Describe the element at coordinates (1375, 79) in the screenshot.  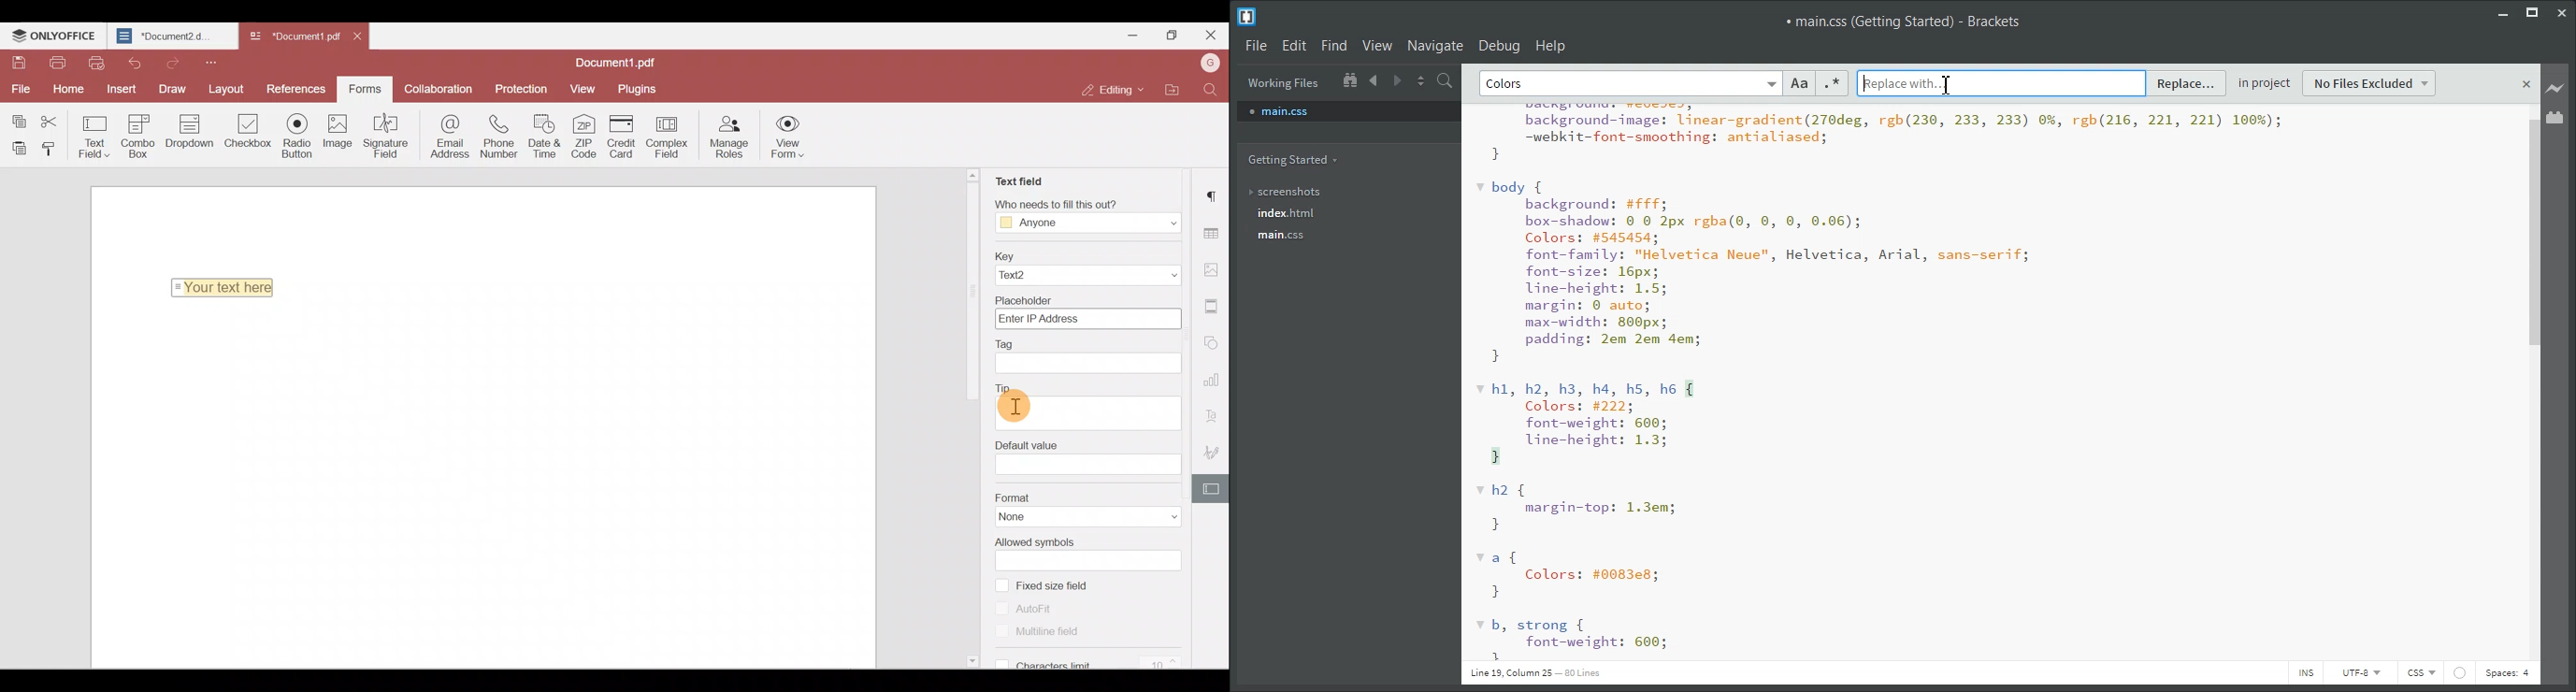
I see `Navigate Backward` at that location.